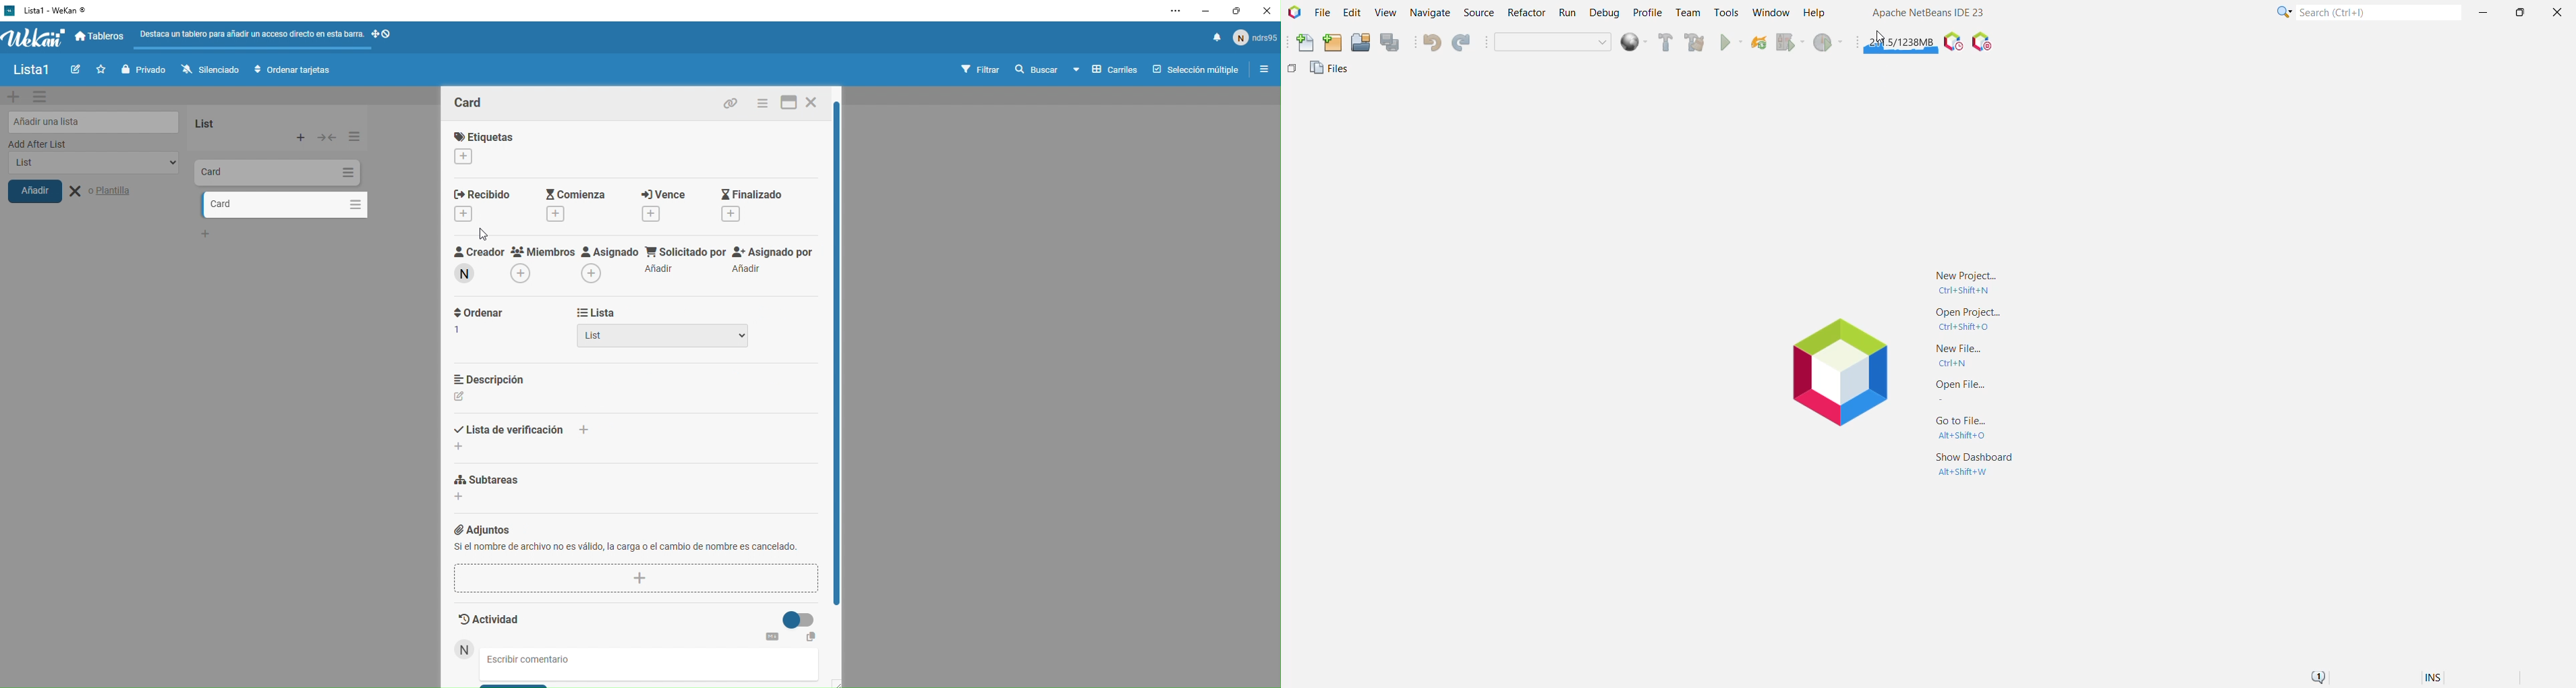 This screenshot has height=700, width=2576. Describe the element at coordinates (816, 105) in the screenshot. I see `close` at that location.